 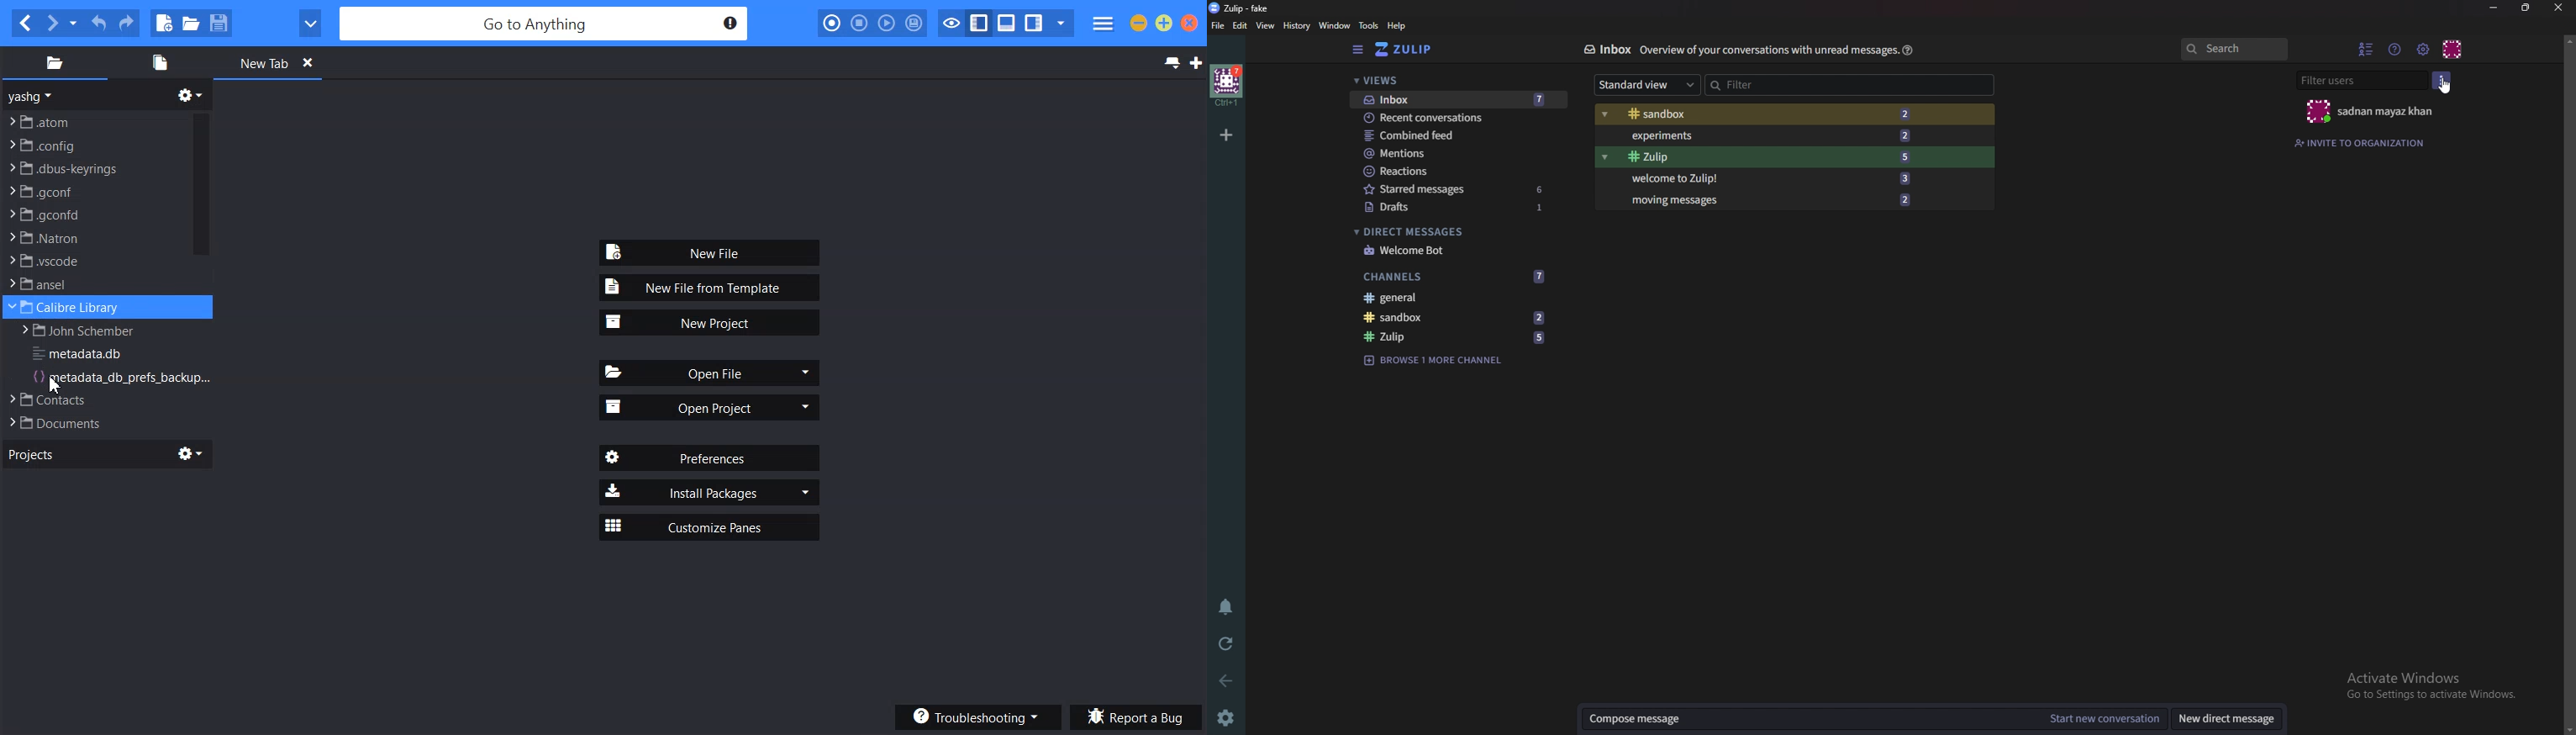 What do you see at coordinates (833, 24) in the screenshot?
I see `Record Macro` at bounding box center [833, 24].